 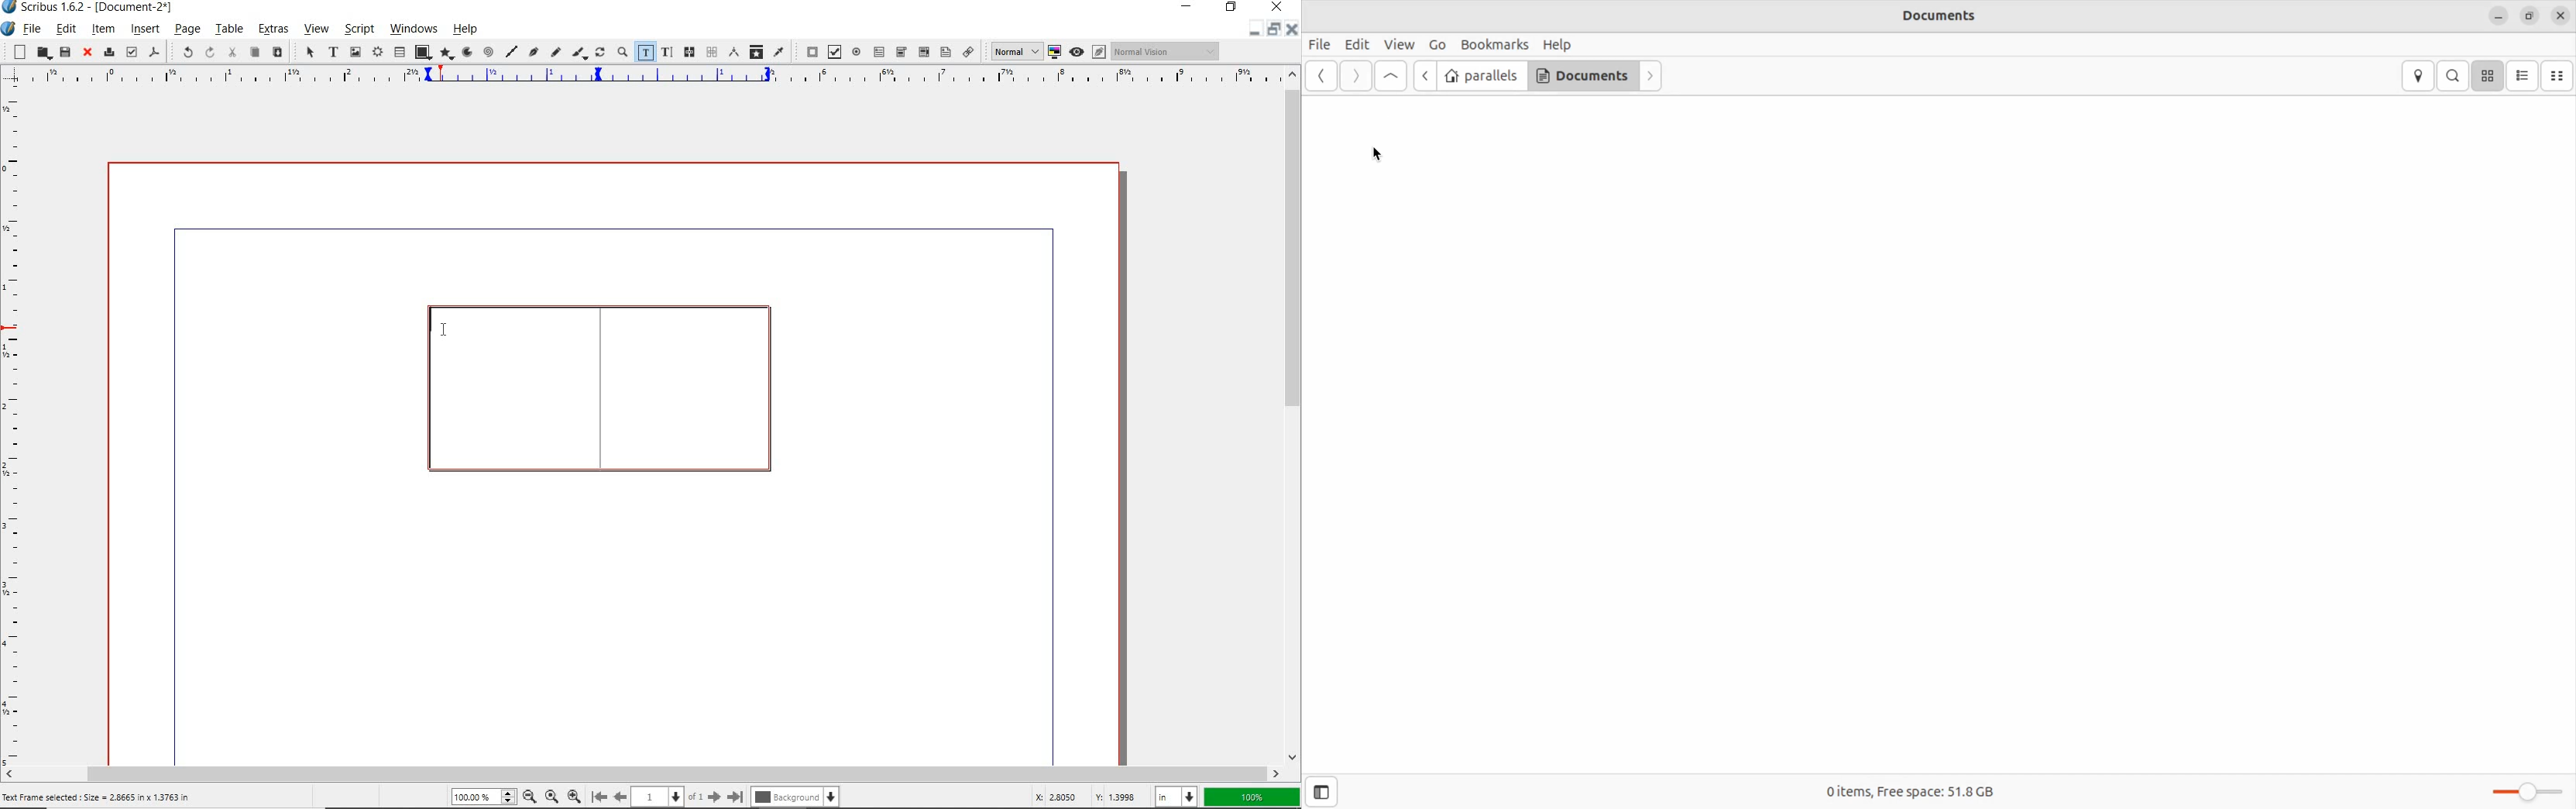 What do you see at coordinates (779, 52) in the screenshot?
I see `eye dropper` at bounding box center [779, 52].